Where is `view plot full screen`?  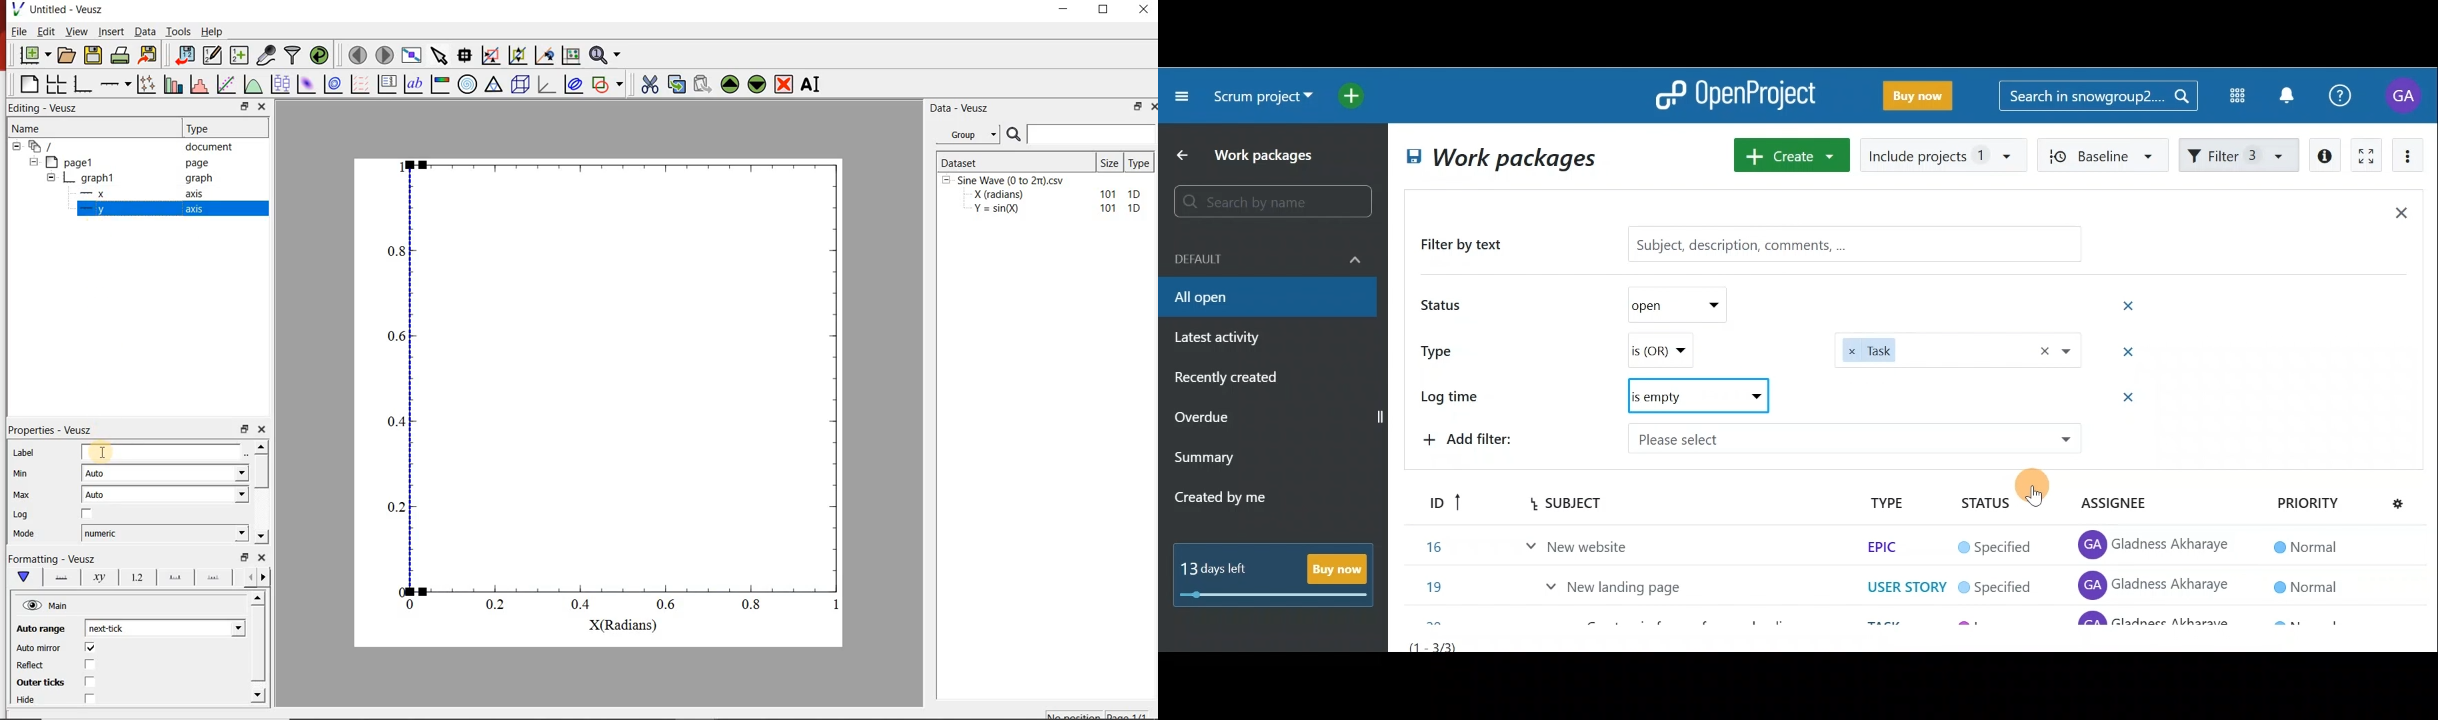
view plot full screen is located at coordinates (412, 54).